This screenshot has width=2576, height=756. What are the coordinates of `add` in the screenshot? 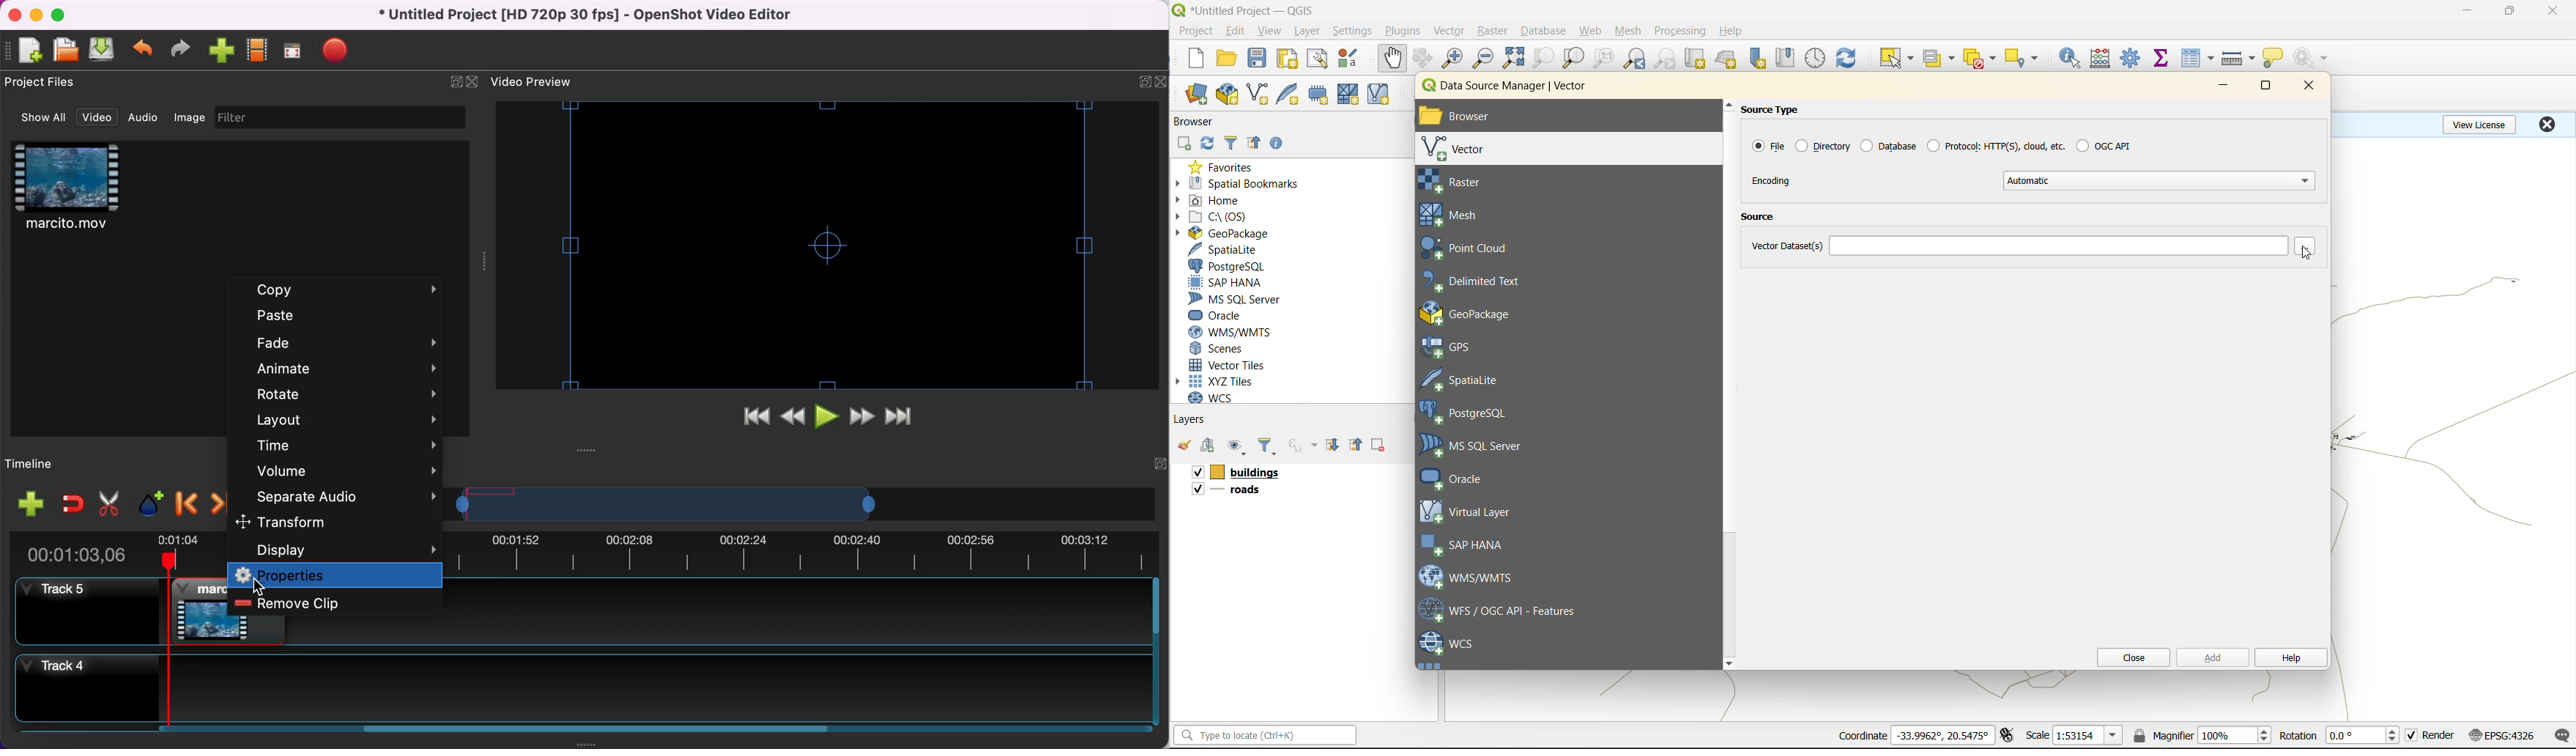 It's located at (2211, 657).